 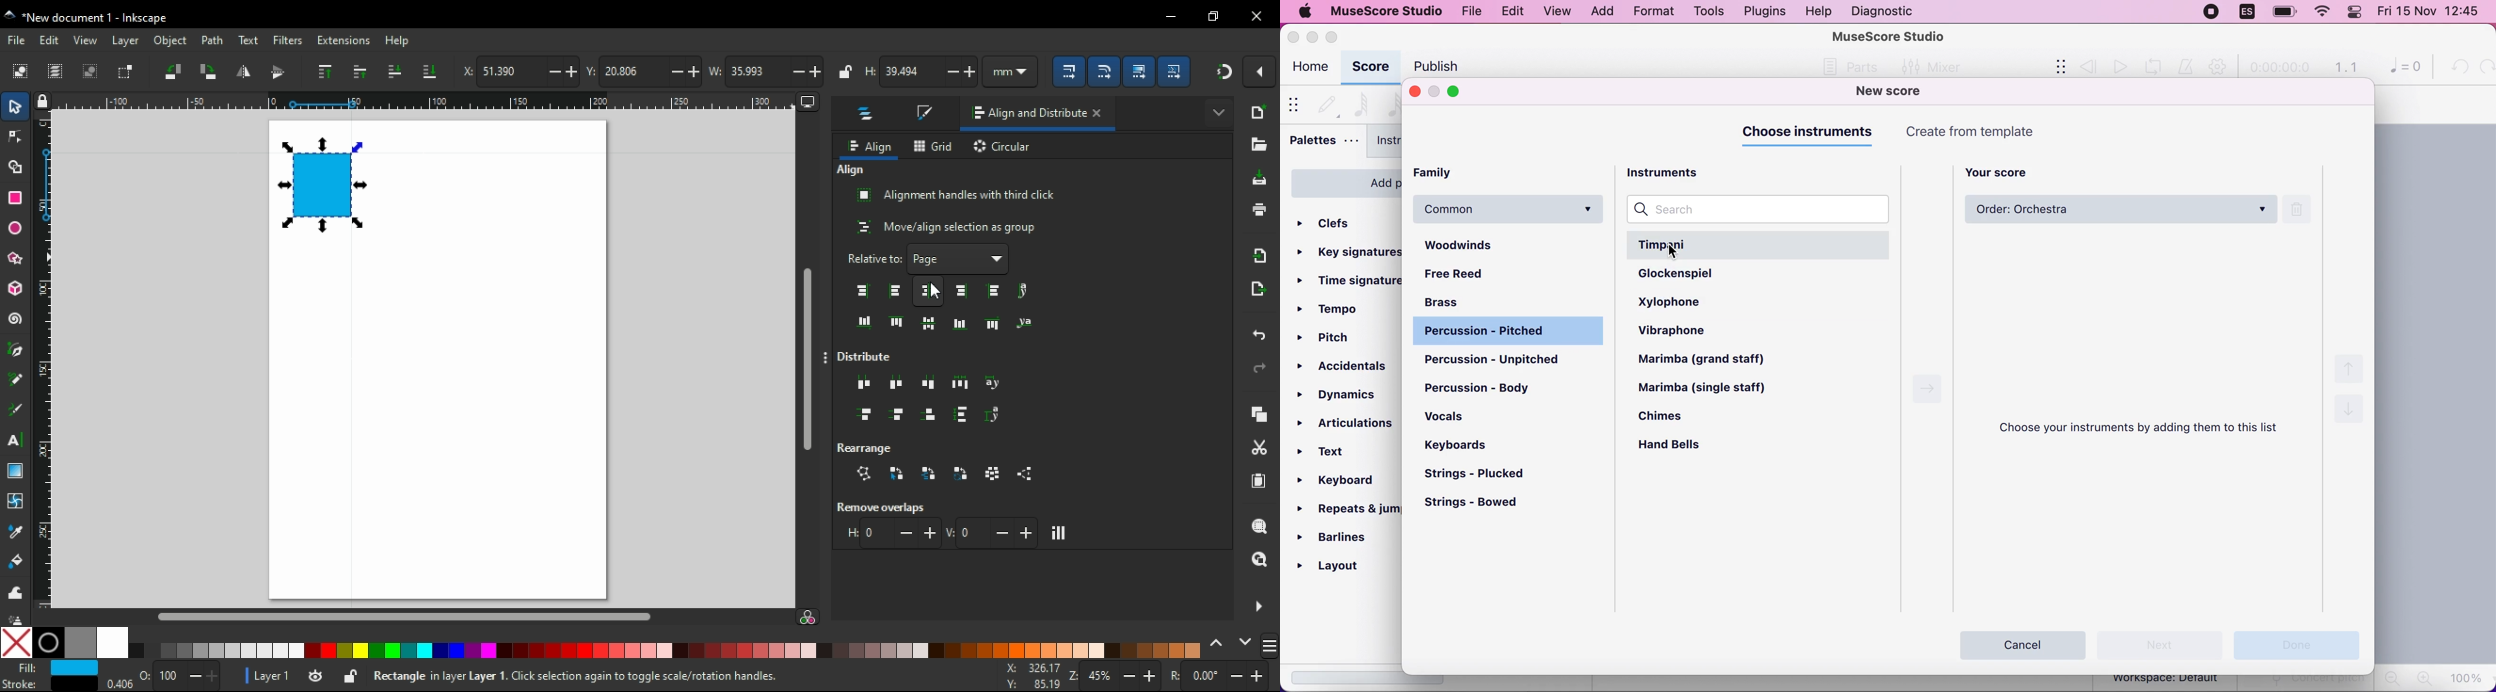 What do you see at coordinates (846, 71) in the screenshot?
I see `lock ` at bounding box center [846, 71].